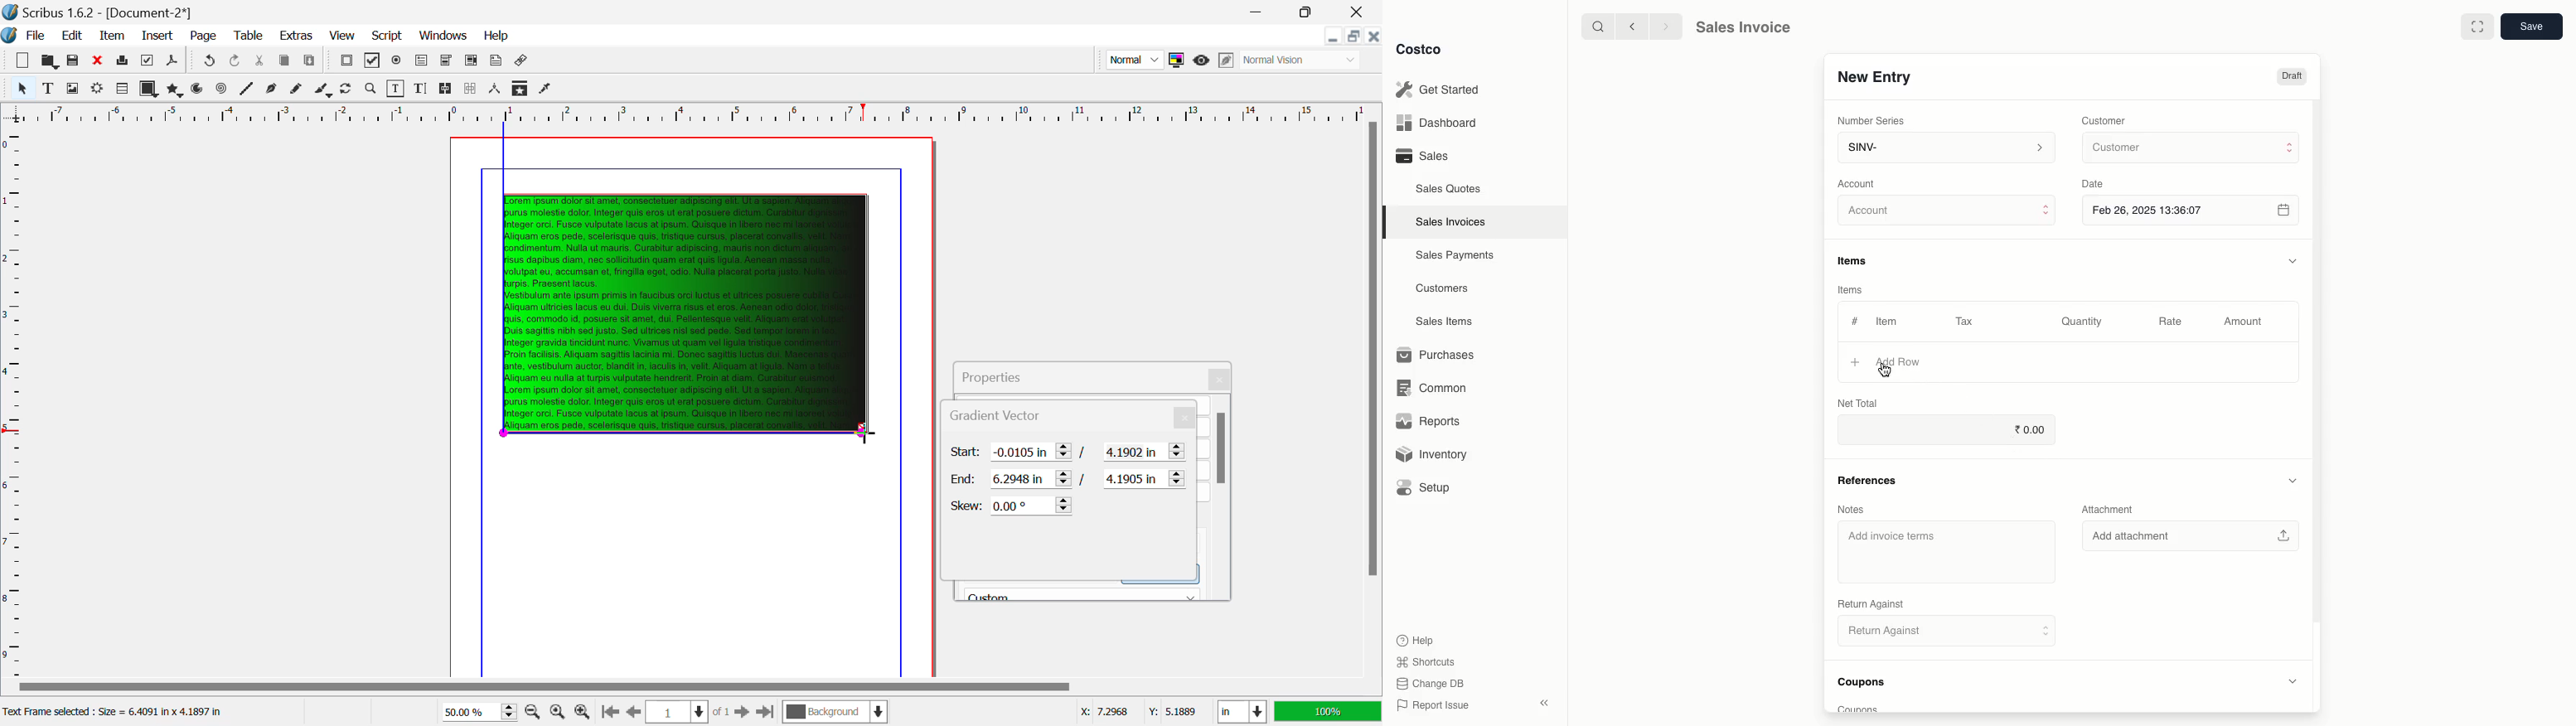 The width and height of the screenshot is (2576, 728). I want to click on Sales Payments., so click(1456, 257).